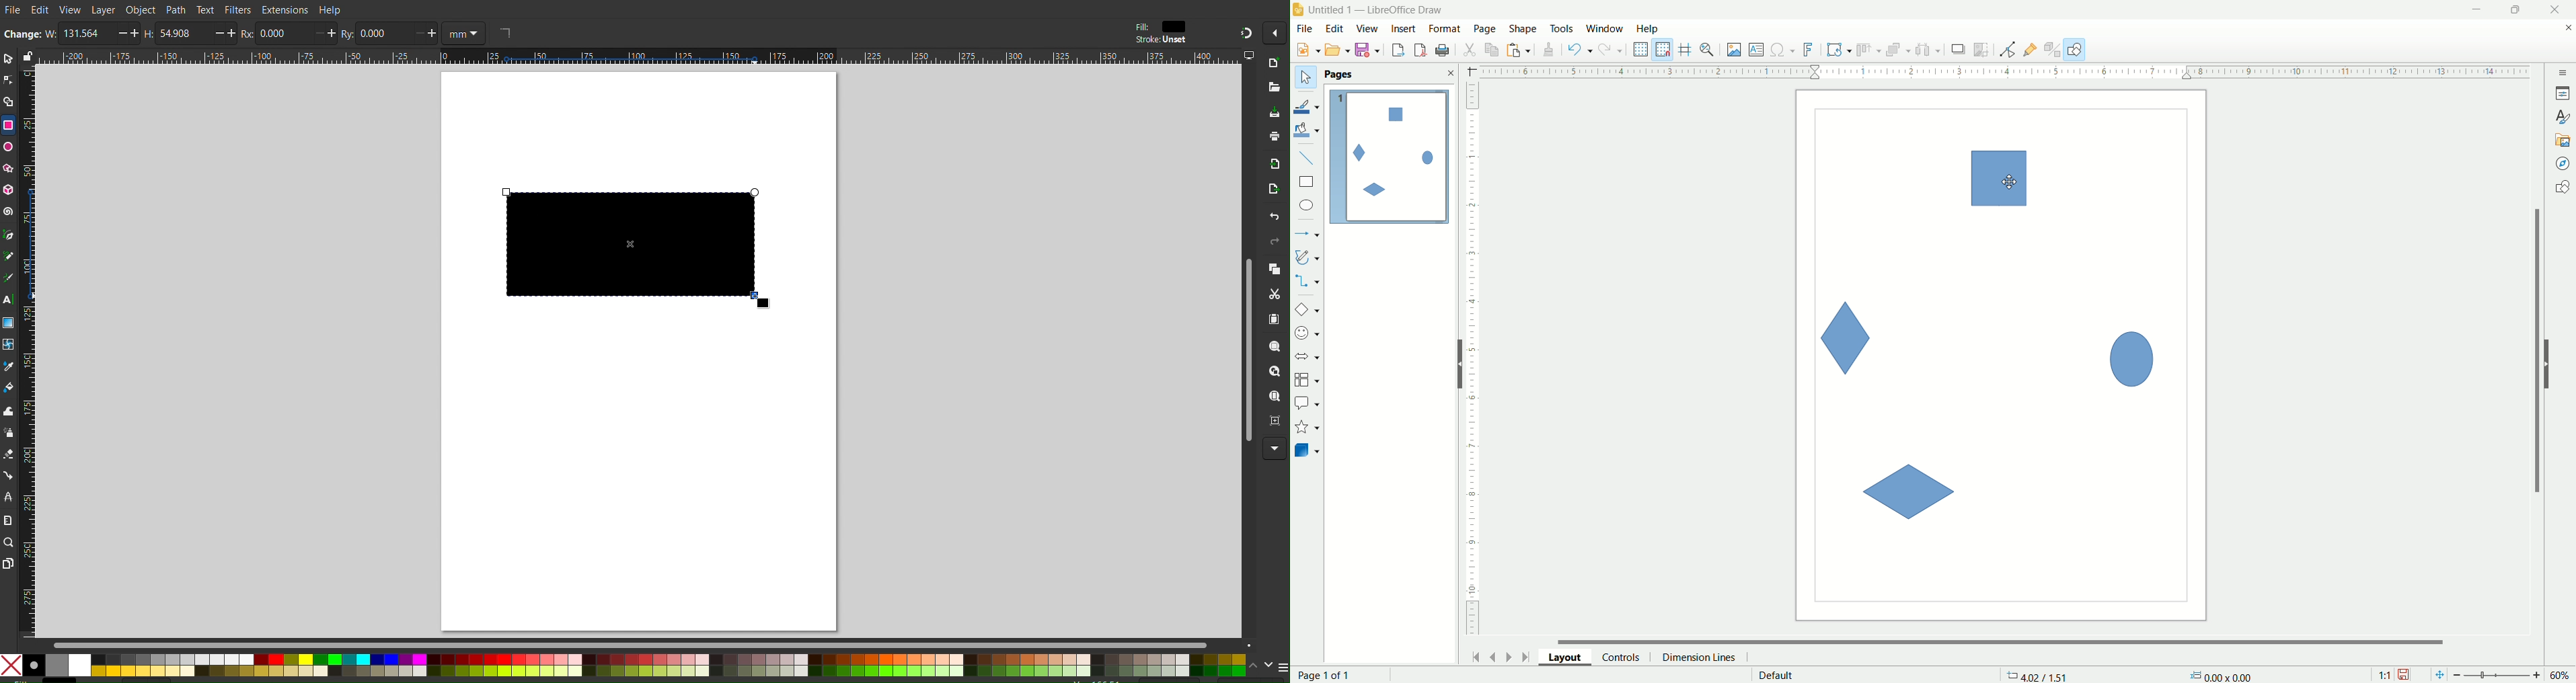  I want to click on Filters, so click(237, 11).